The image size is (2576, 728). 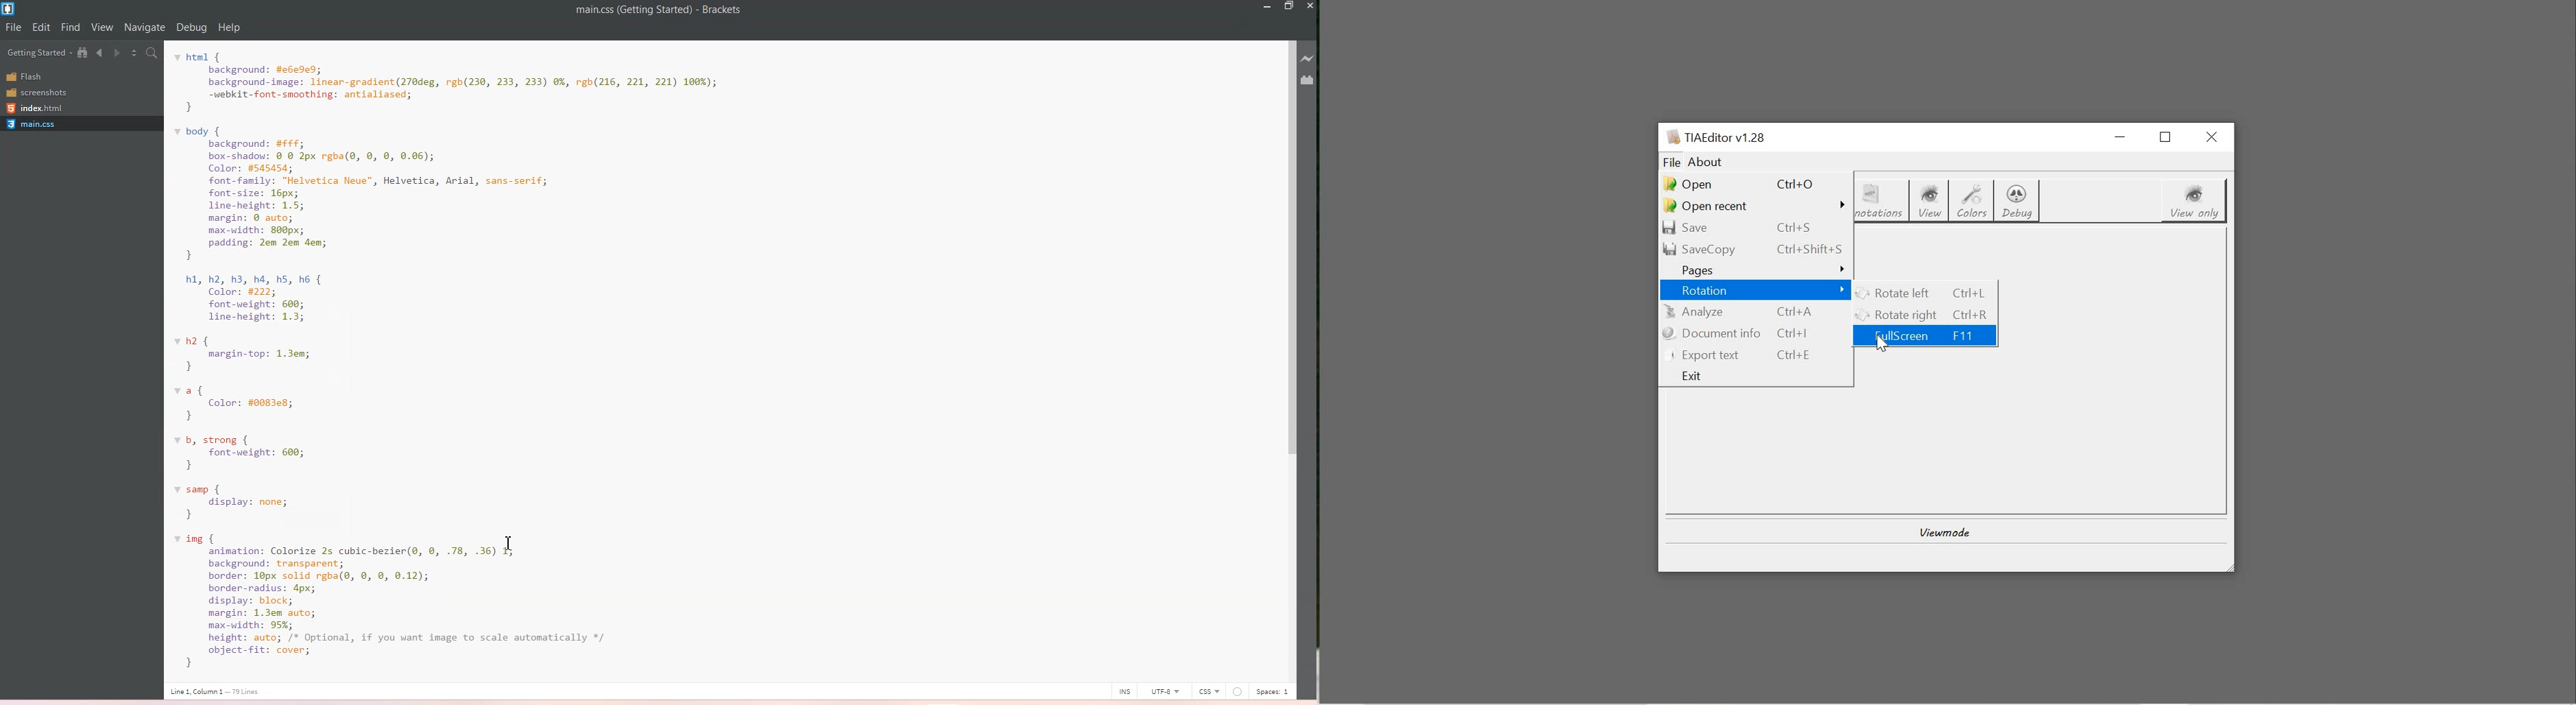 I want to click on Unsaved Indicator, so click(x=1236, y=691).